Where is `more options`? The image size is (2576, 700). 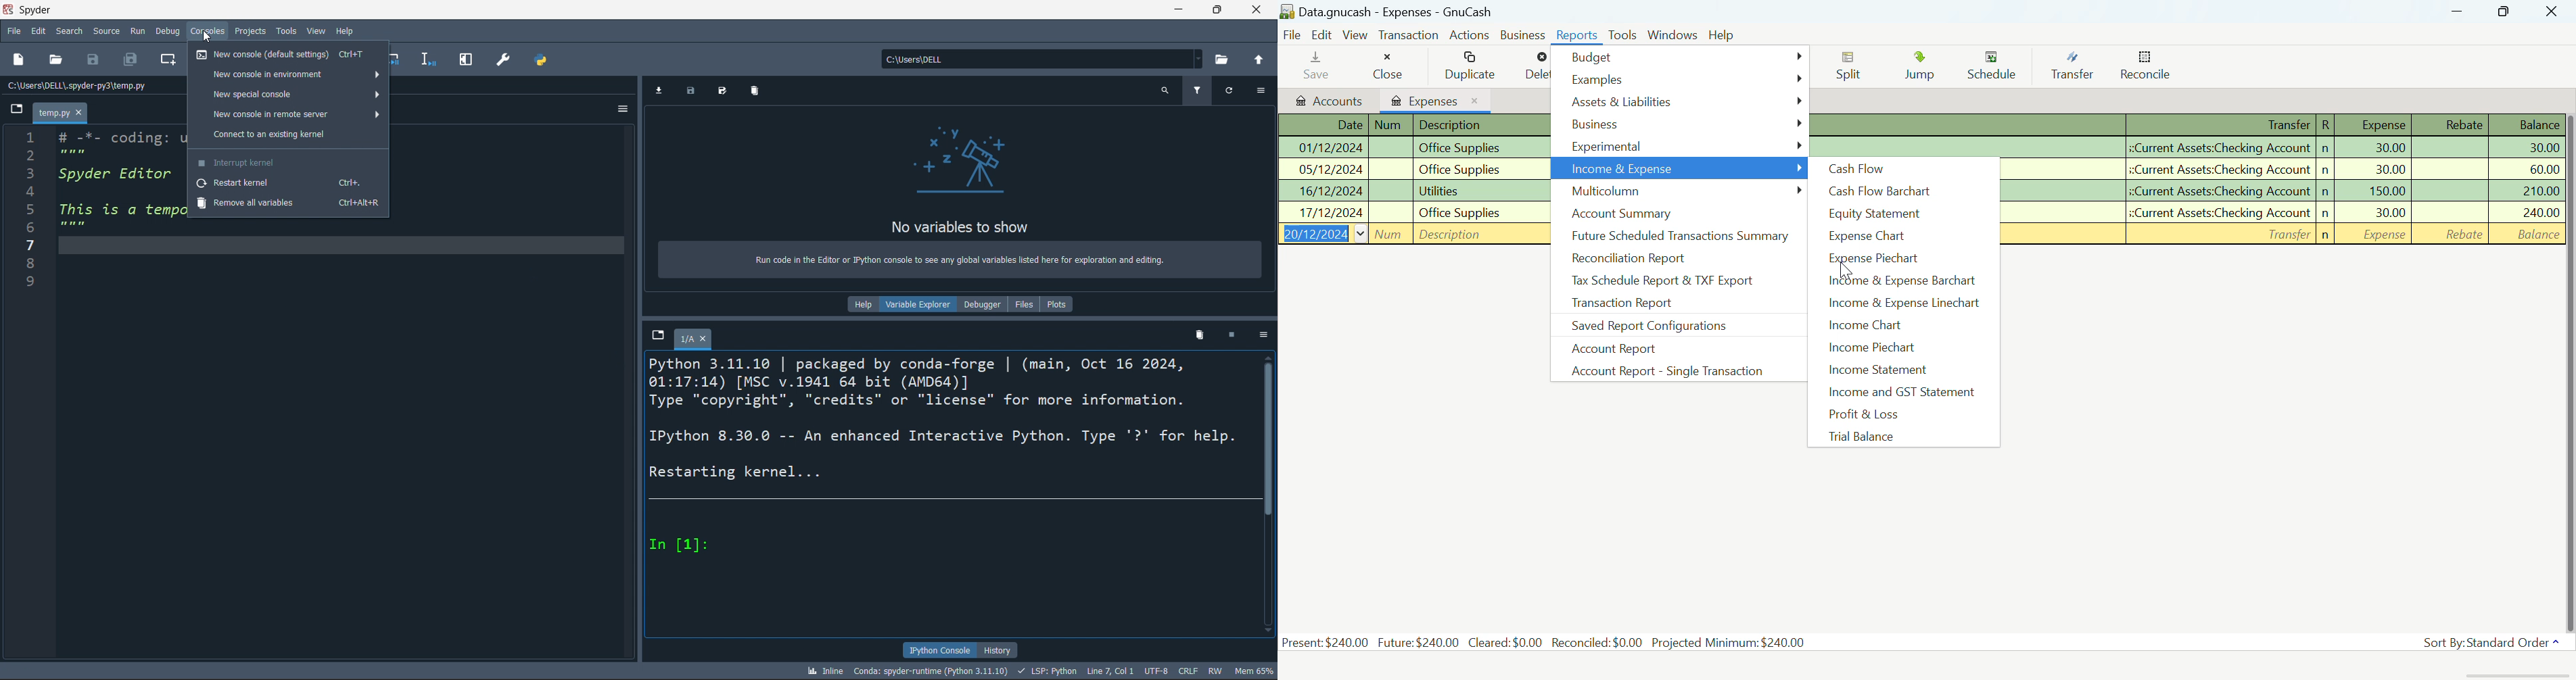 more options is located at coordinates (618, 110).